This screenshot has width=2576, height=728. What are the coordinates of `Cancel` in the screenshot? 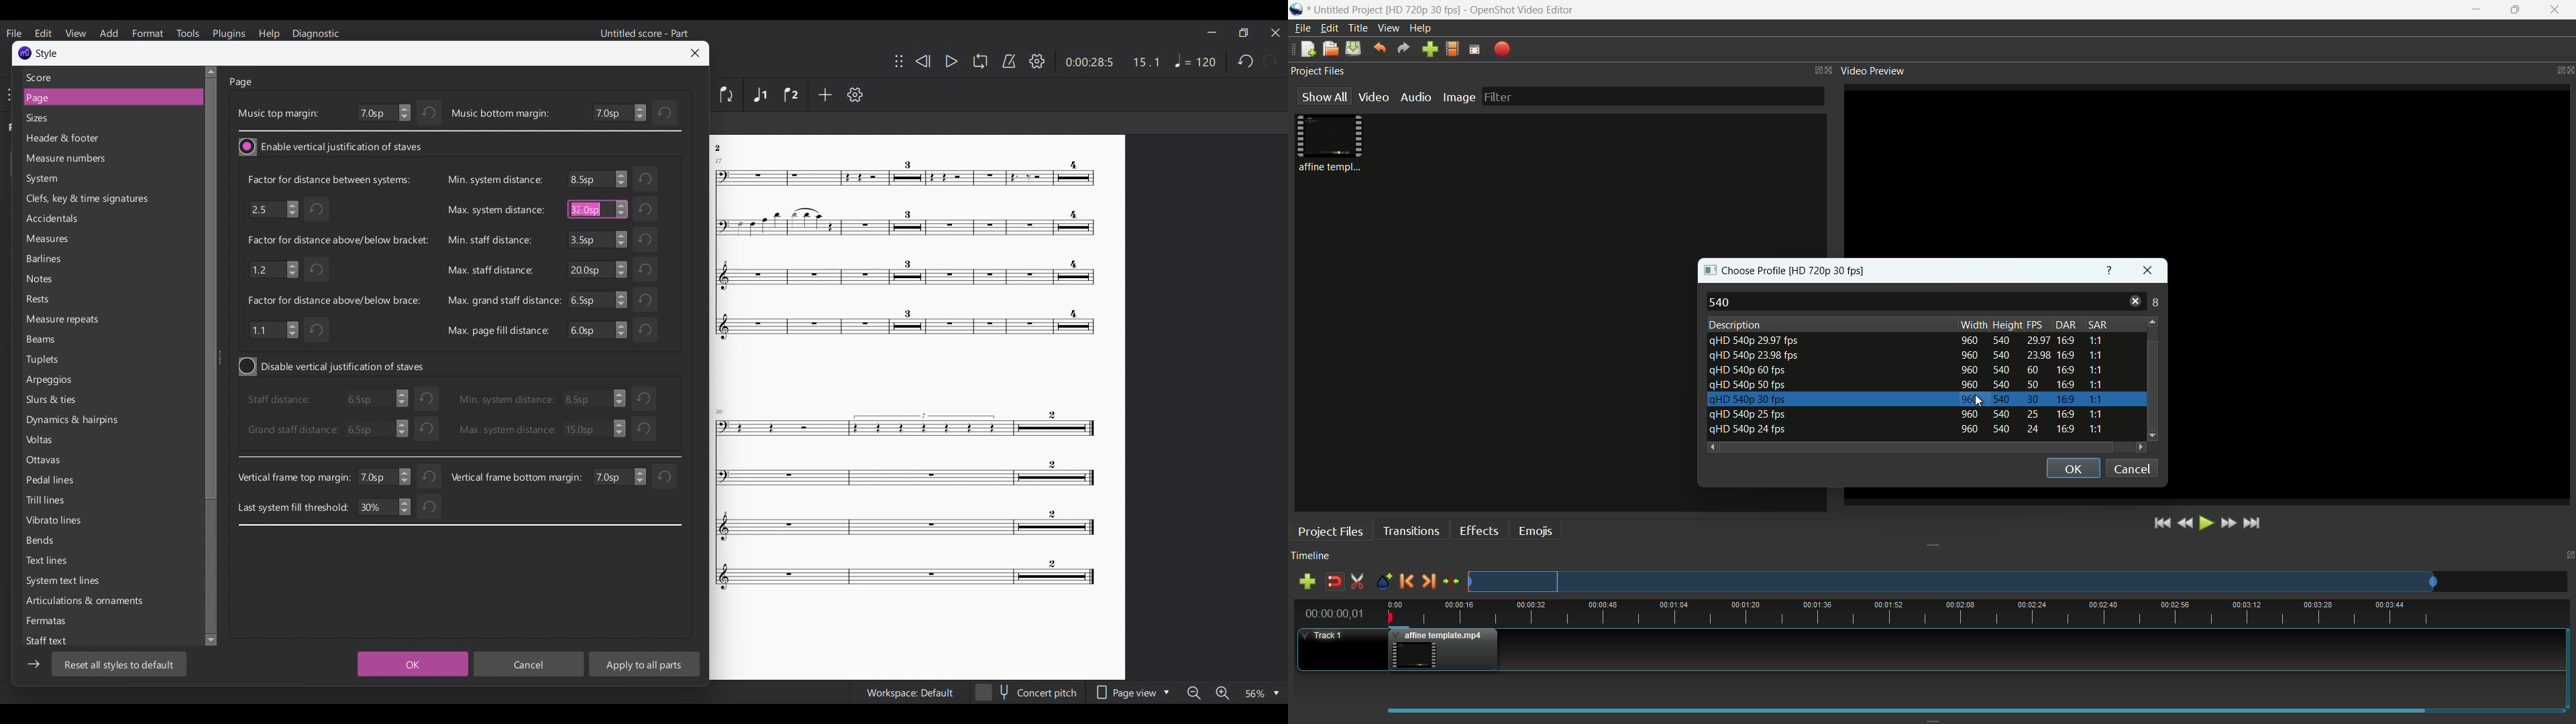 It's located at (529, 664).